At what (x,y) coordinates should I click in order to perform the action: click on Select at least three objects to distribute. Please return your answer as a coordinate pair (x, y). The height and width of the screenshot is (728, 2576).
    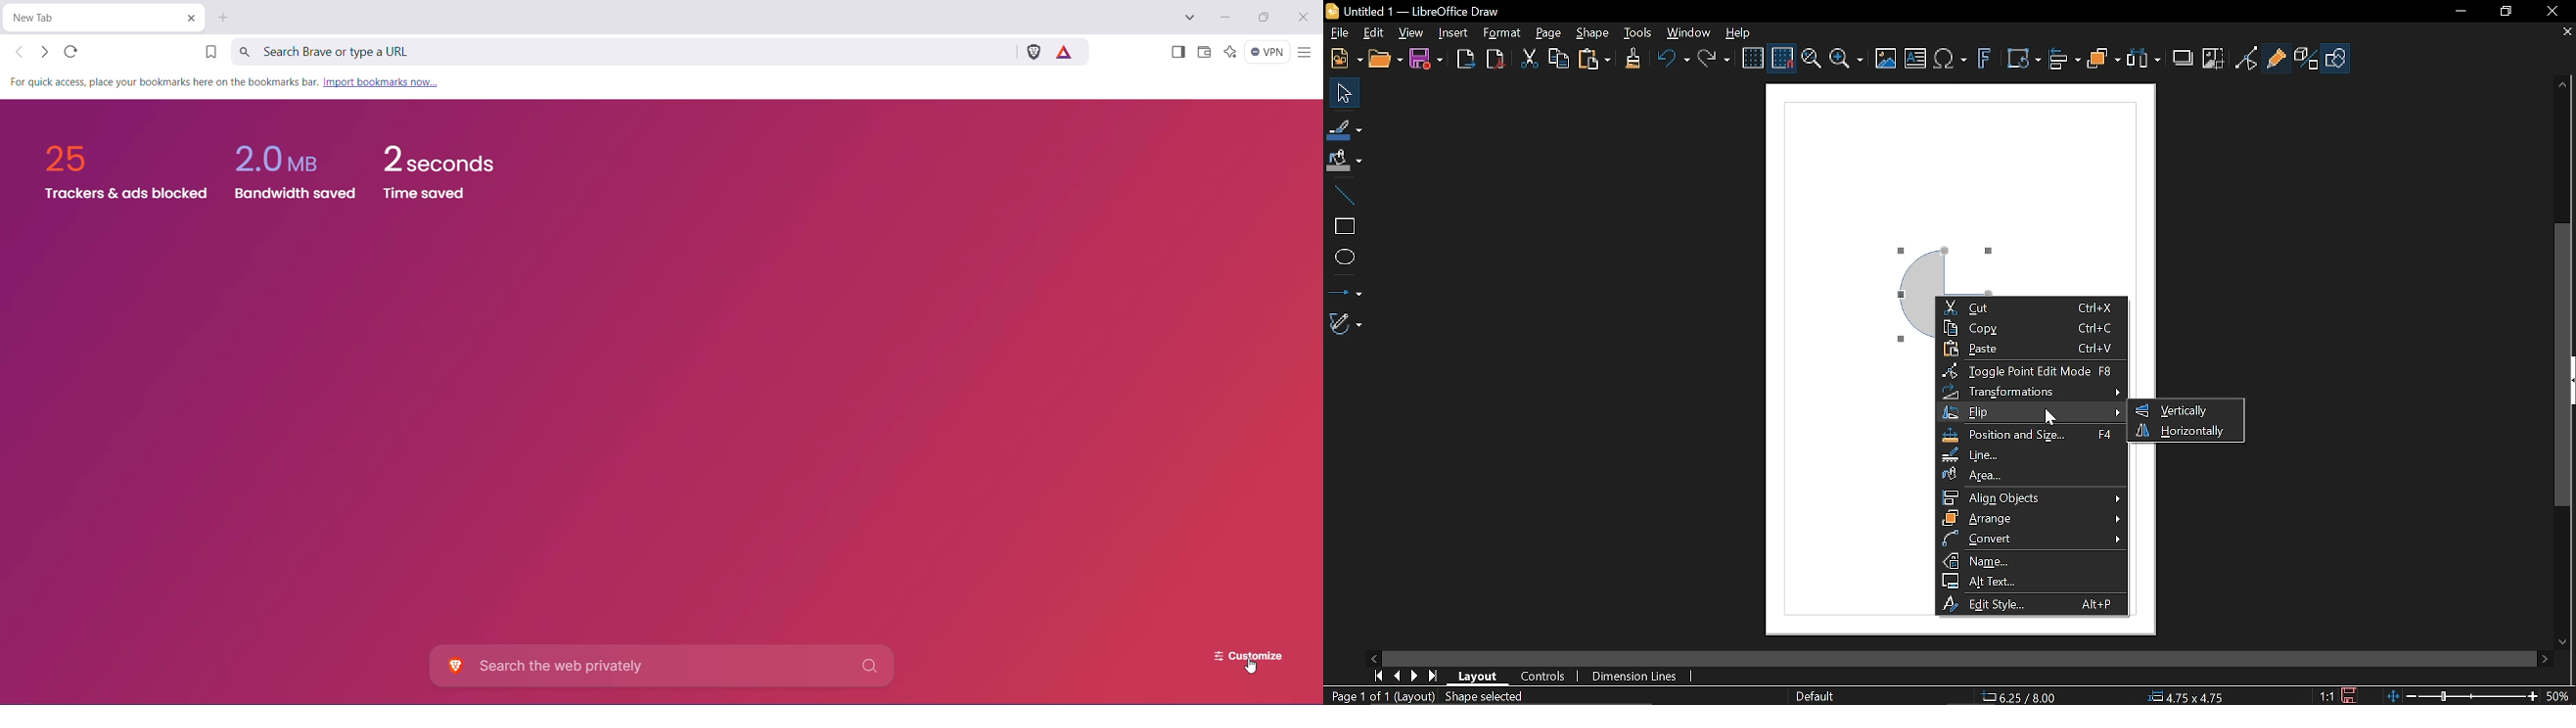
    Looking at the image, I should click on (2144, 60).